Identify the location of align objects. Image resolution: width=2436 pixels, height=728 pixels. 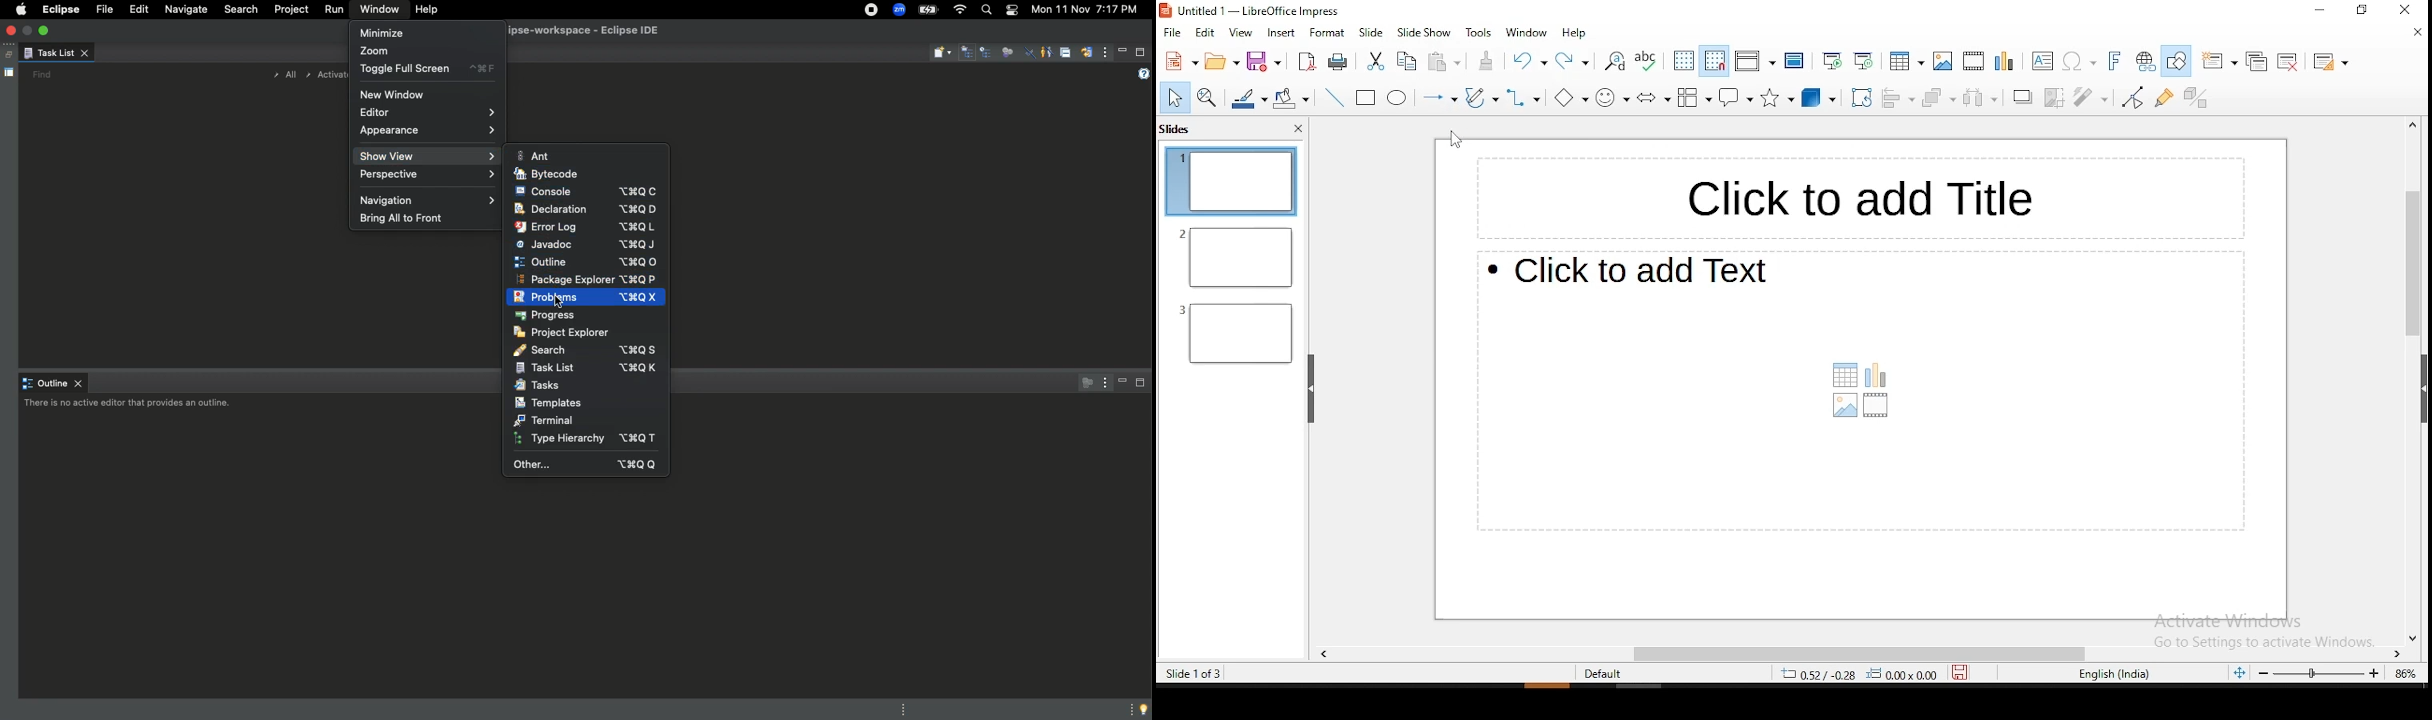
(1898, 100).